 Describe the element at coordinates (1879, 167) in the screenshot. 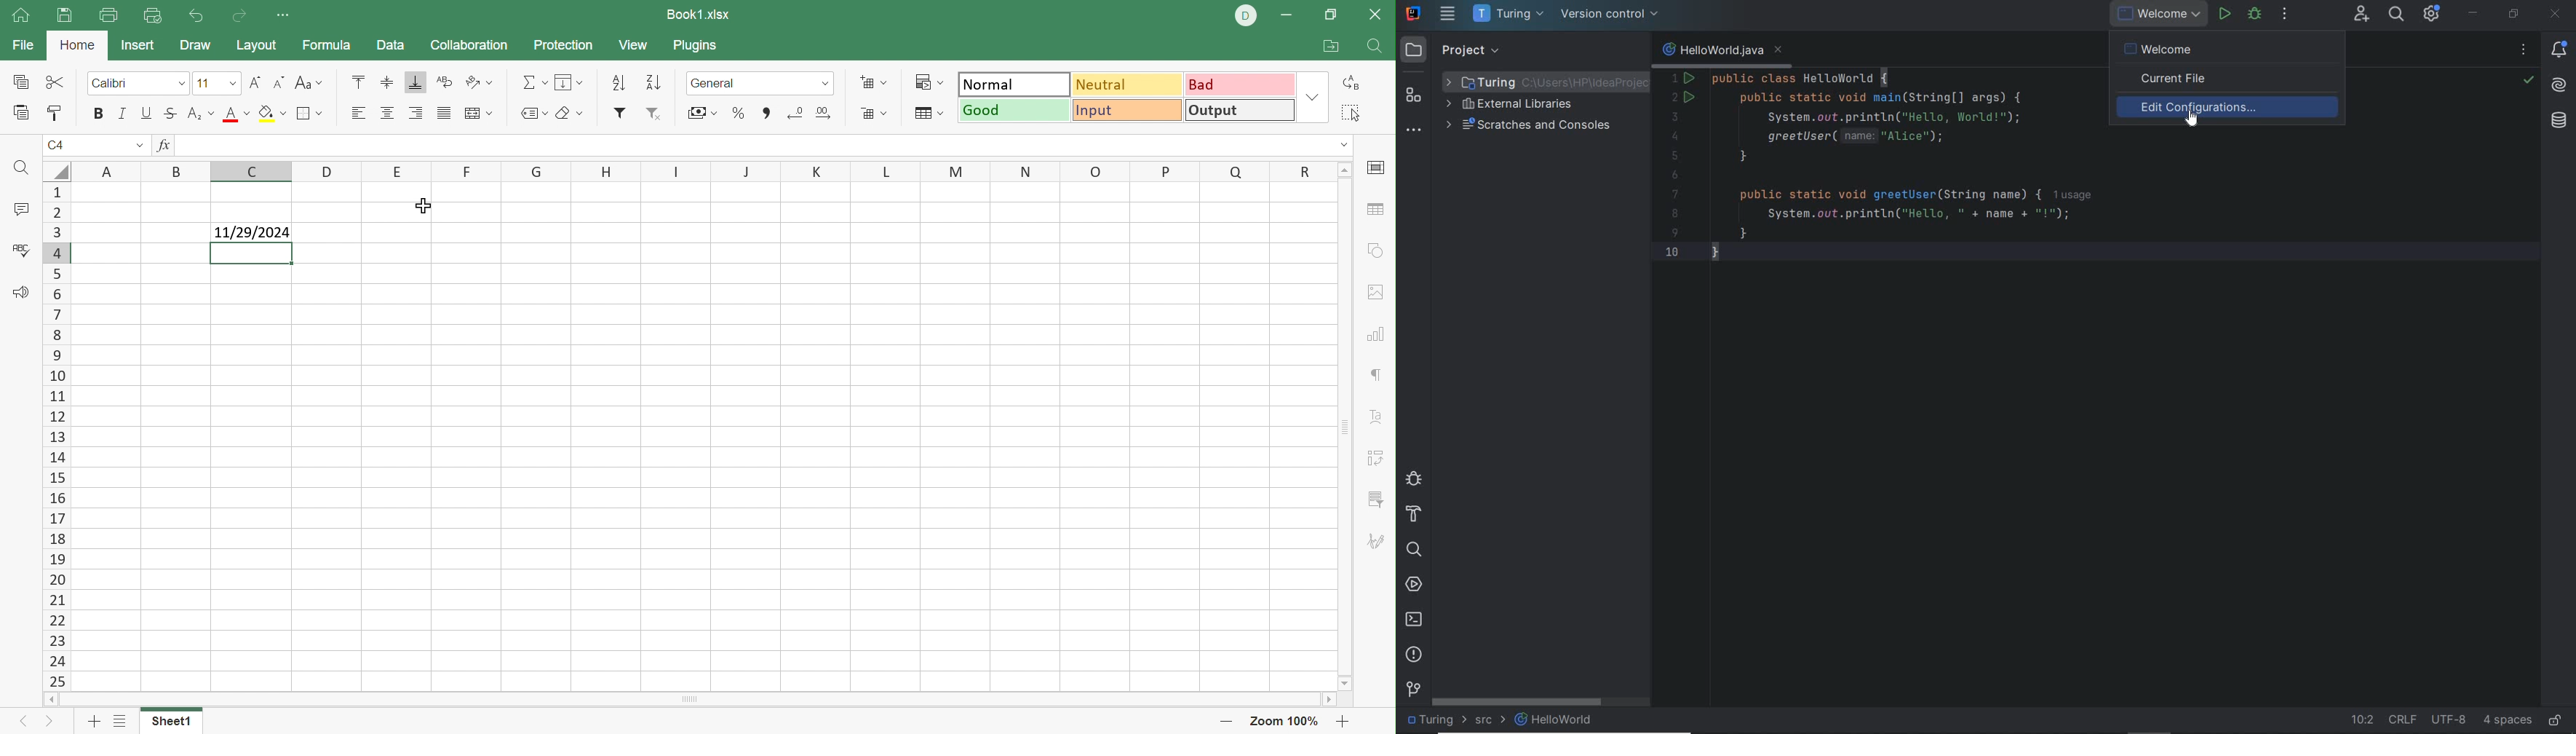

I see `codes` at that location.